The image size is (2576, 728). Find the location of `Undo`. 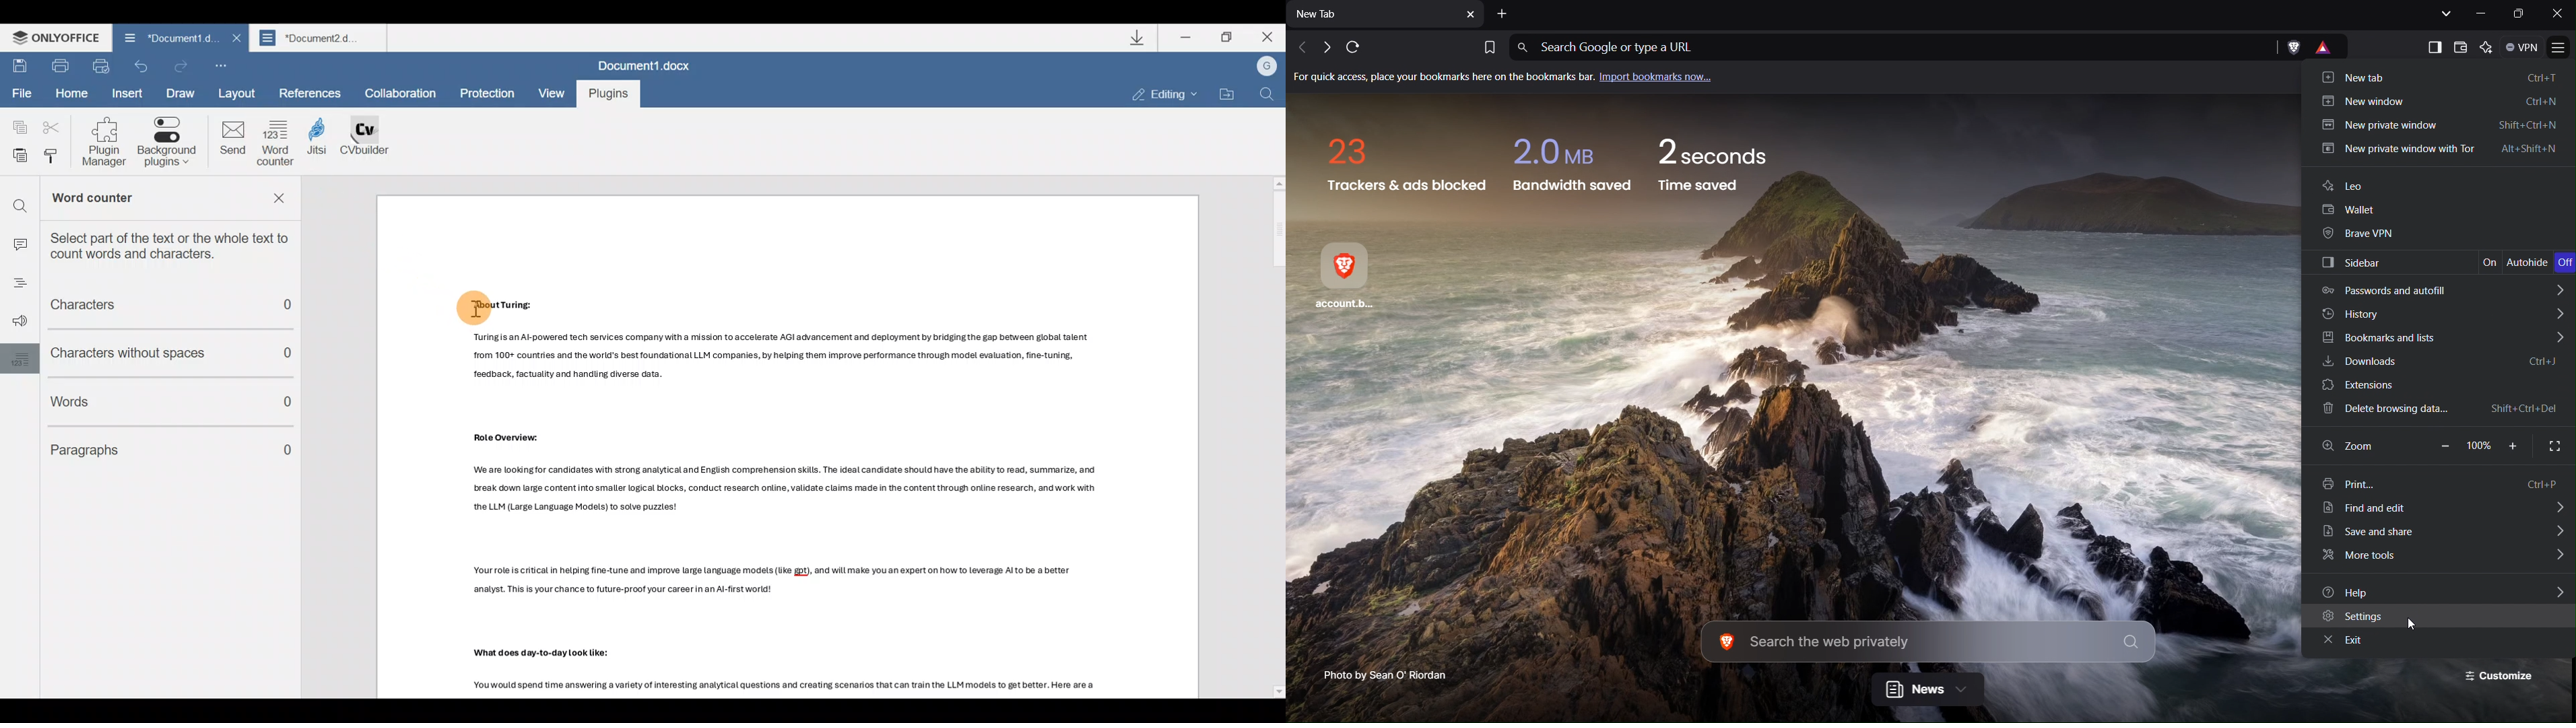

Undo is located at coordinates (141, 67).